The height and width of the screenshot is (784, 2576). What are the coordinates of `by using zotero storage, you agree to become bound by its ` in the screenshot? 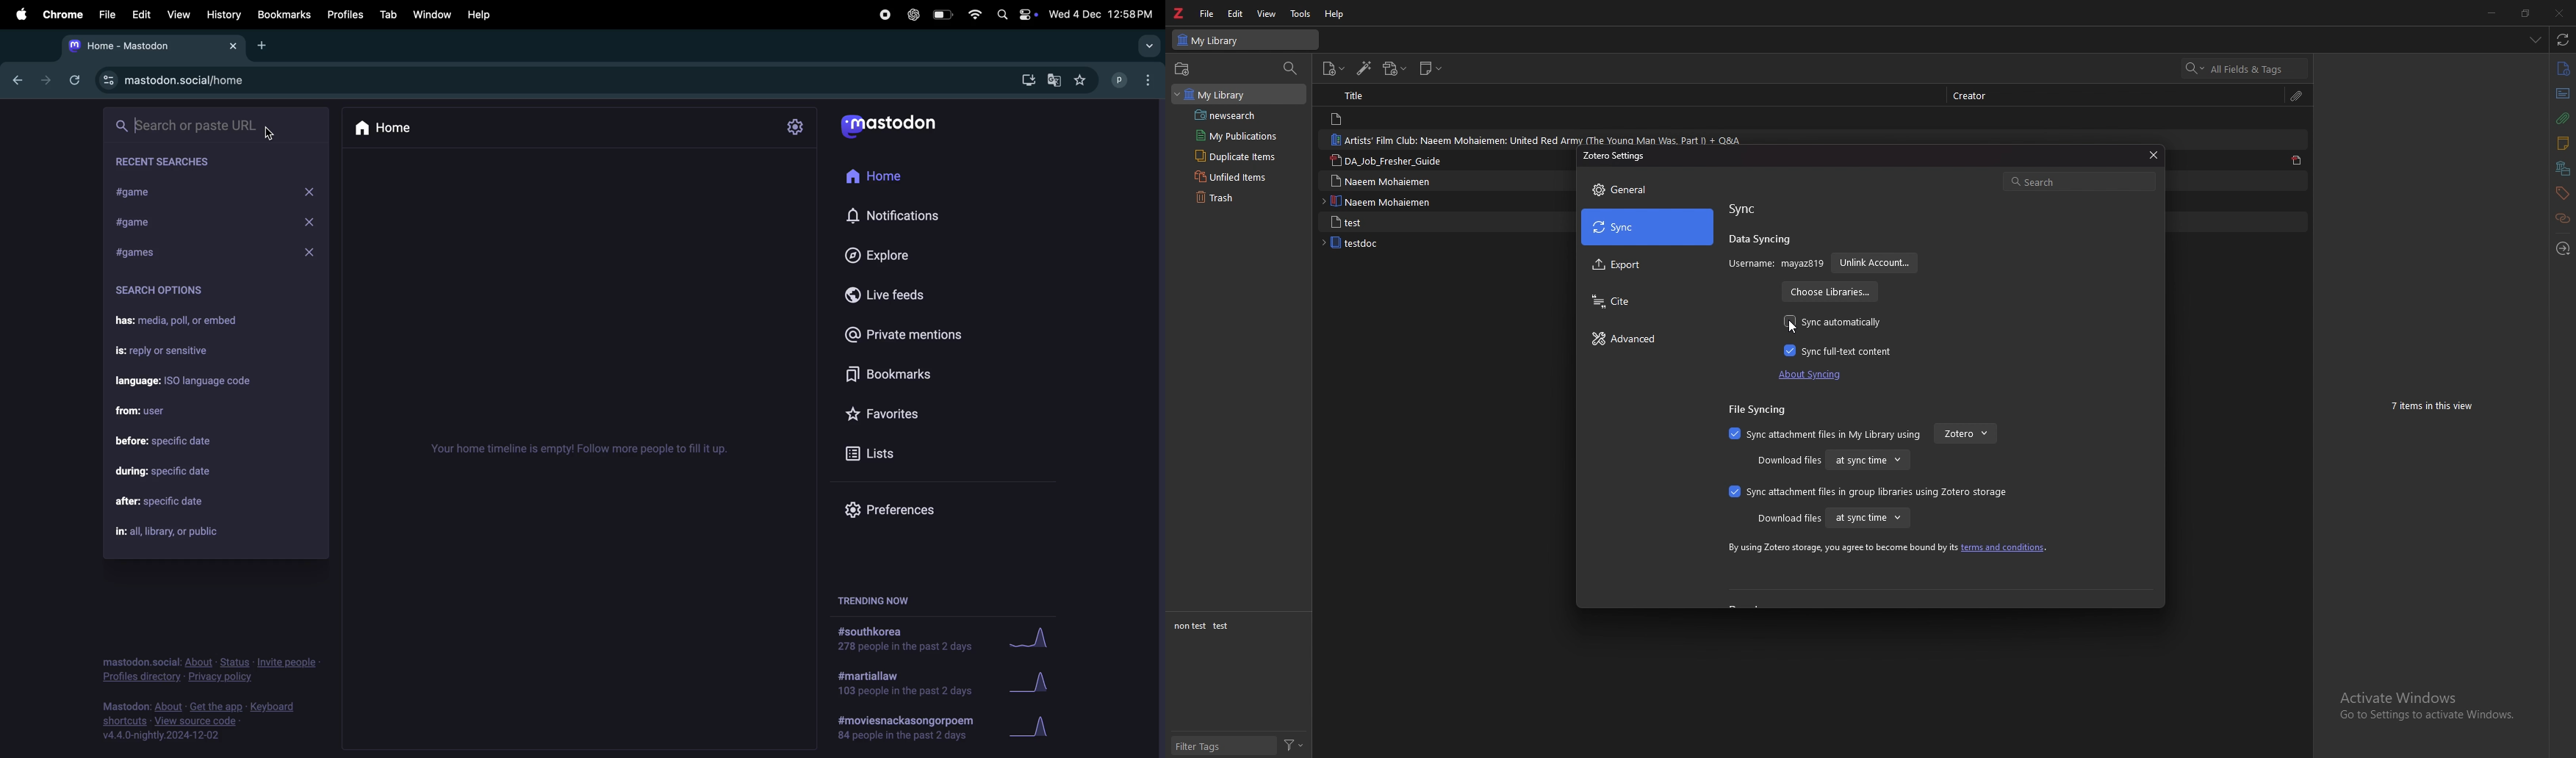 It's located at (1841, 548).